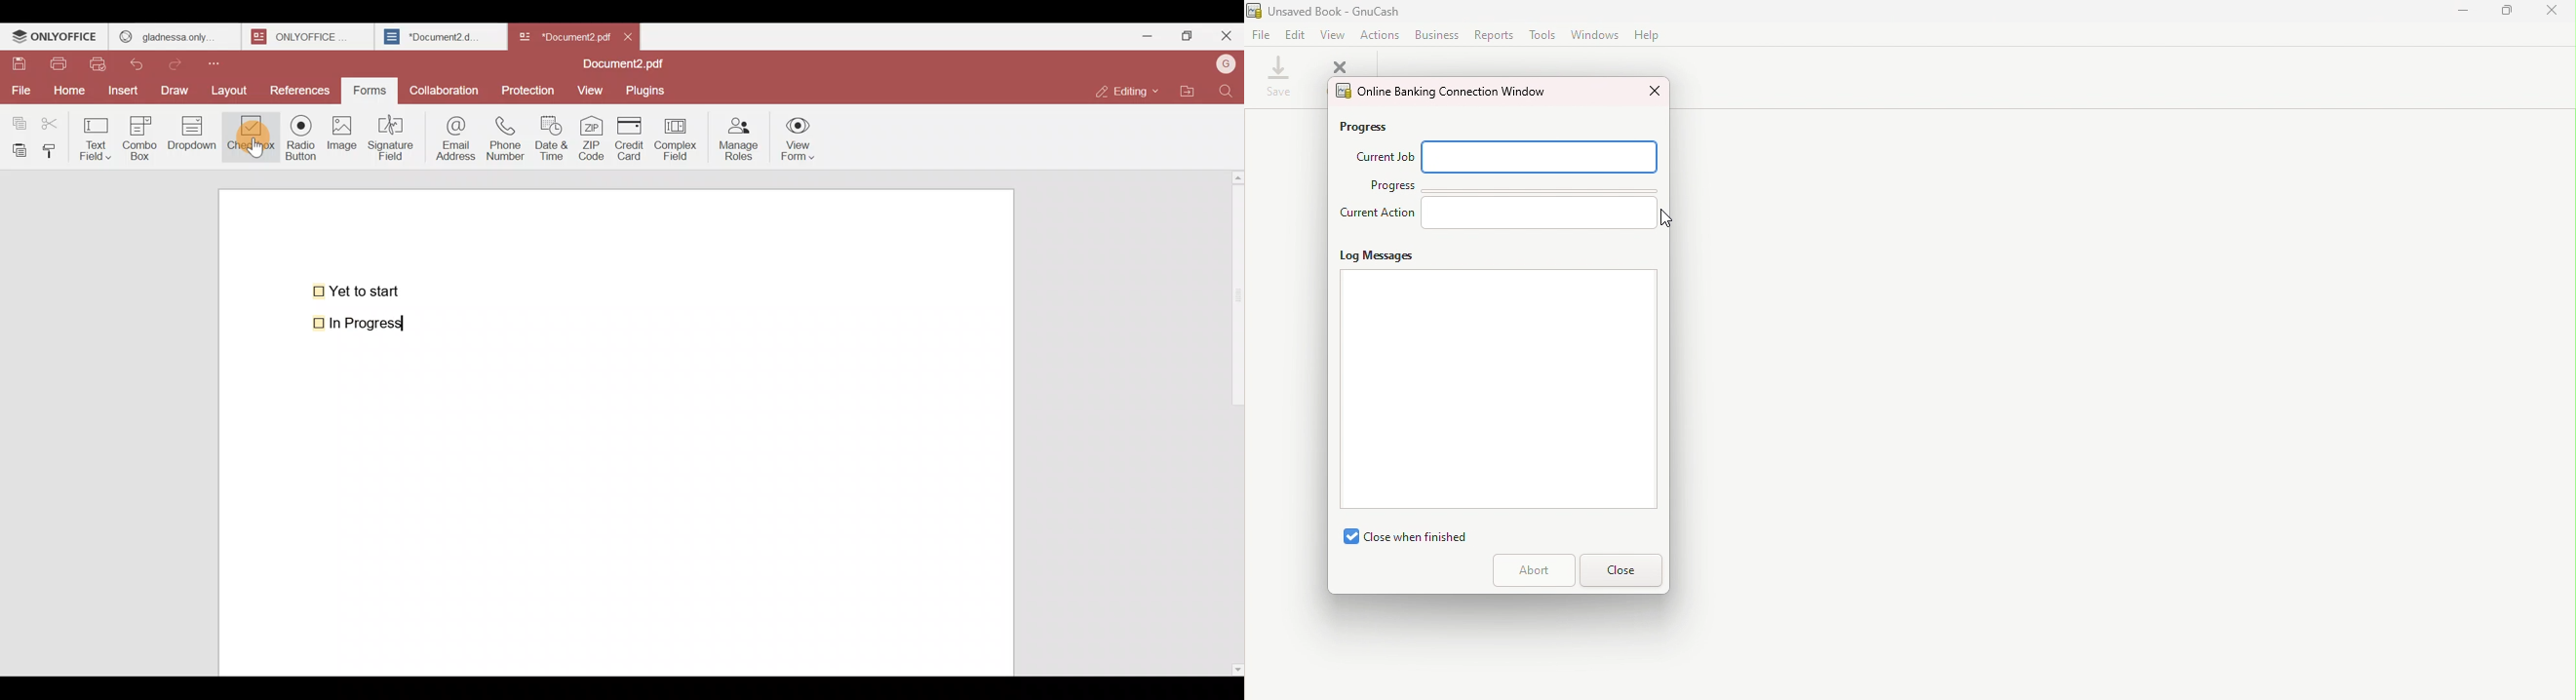 The height and width of the screenshot is (700, 2576). I want to click on Document2.d, so click(440, 40).